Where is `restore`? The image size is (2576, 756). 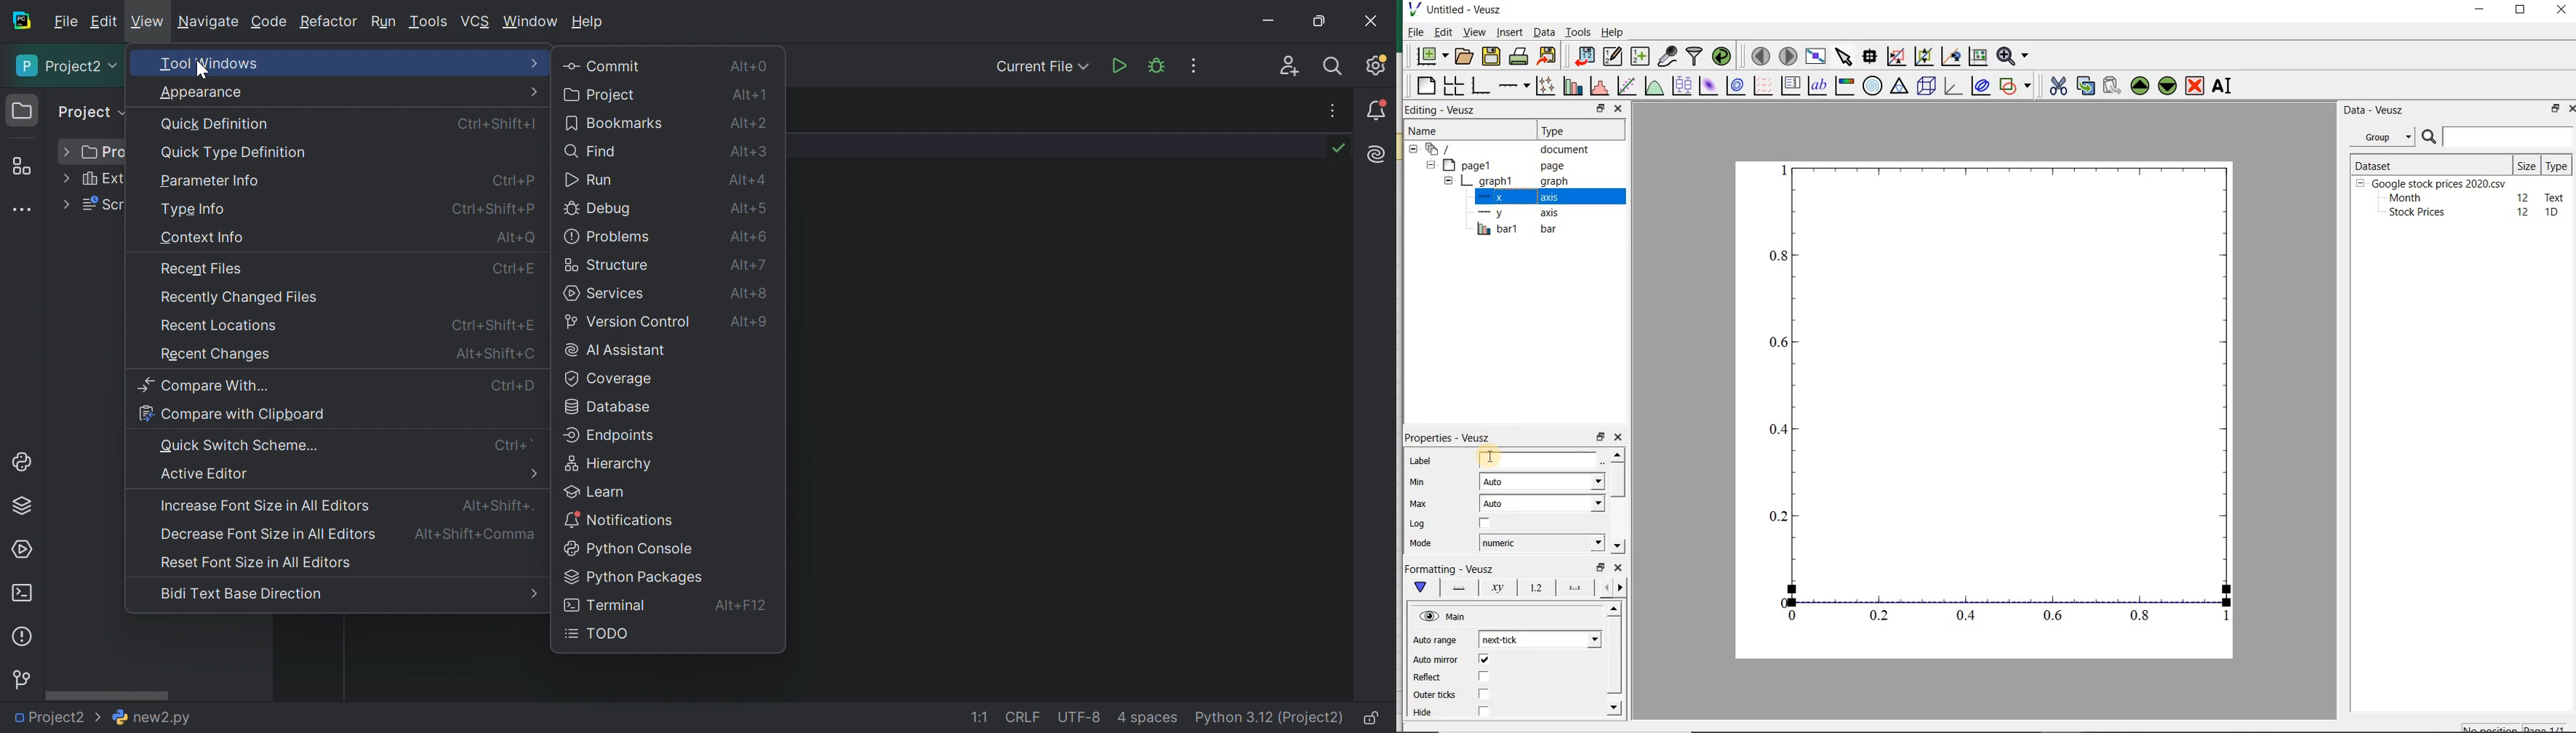
restore is located at coordinates (2553, 110).